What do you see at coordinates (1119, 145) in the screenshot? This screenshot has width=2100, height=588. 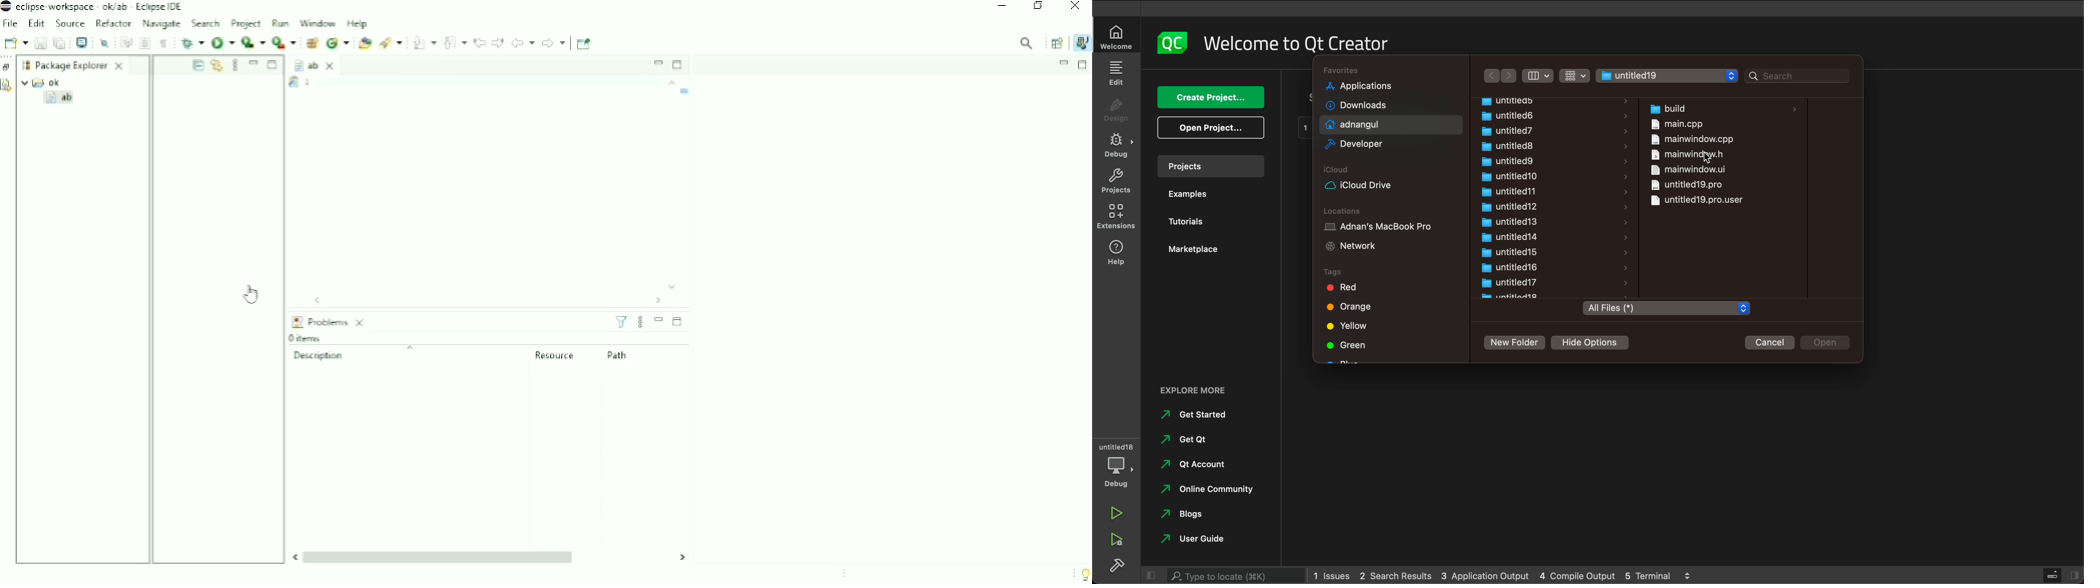 I see `debug` at bounding box center [1119, 145].